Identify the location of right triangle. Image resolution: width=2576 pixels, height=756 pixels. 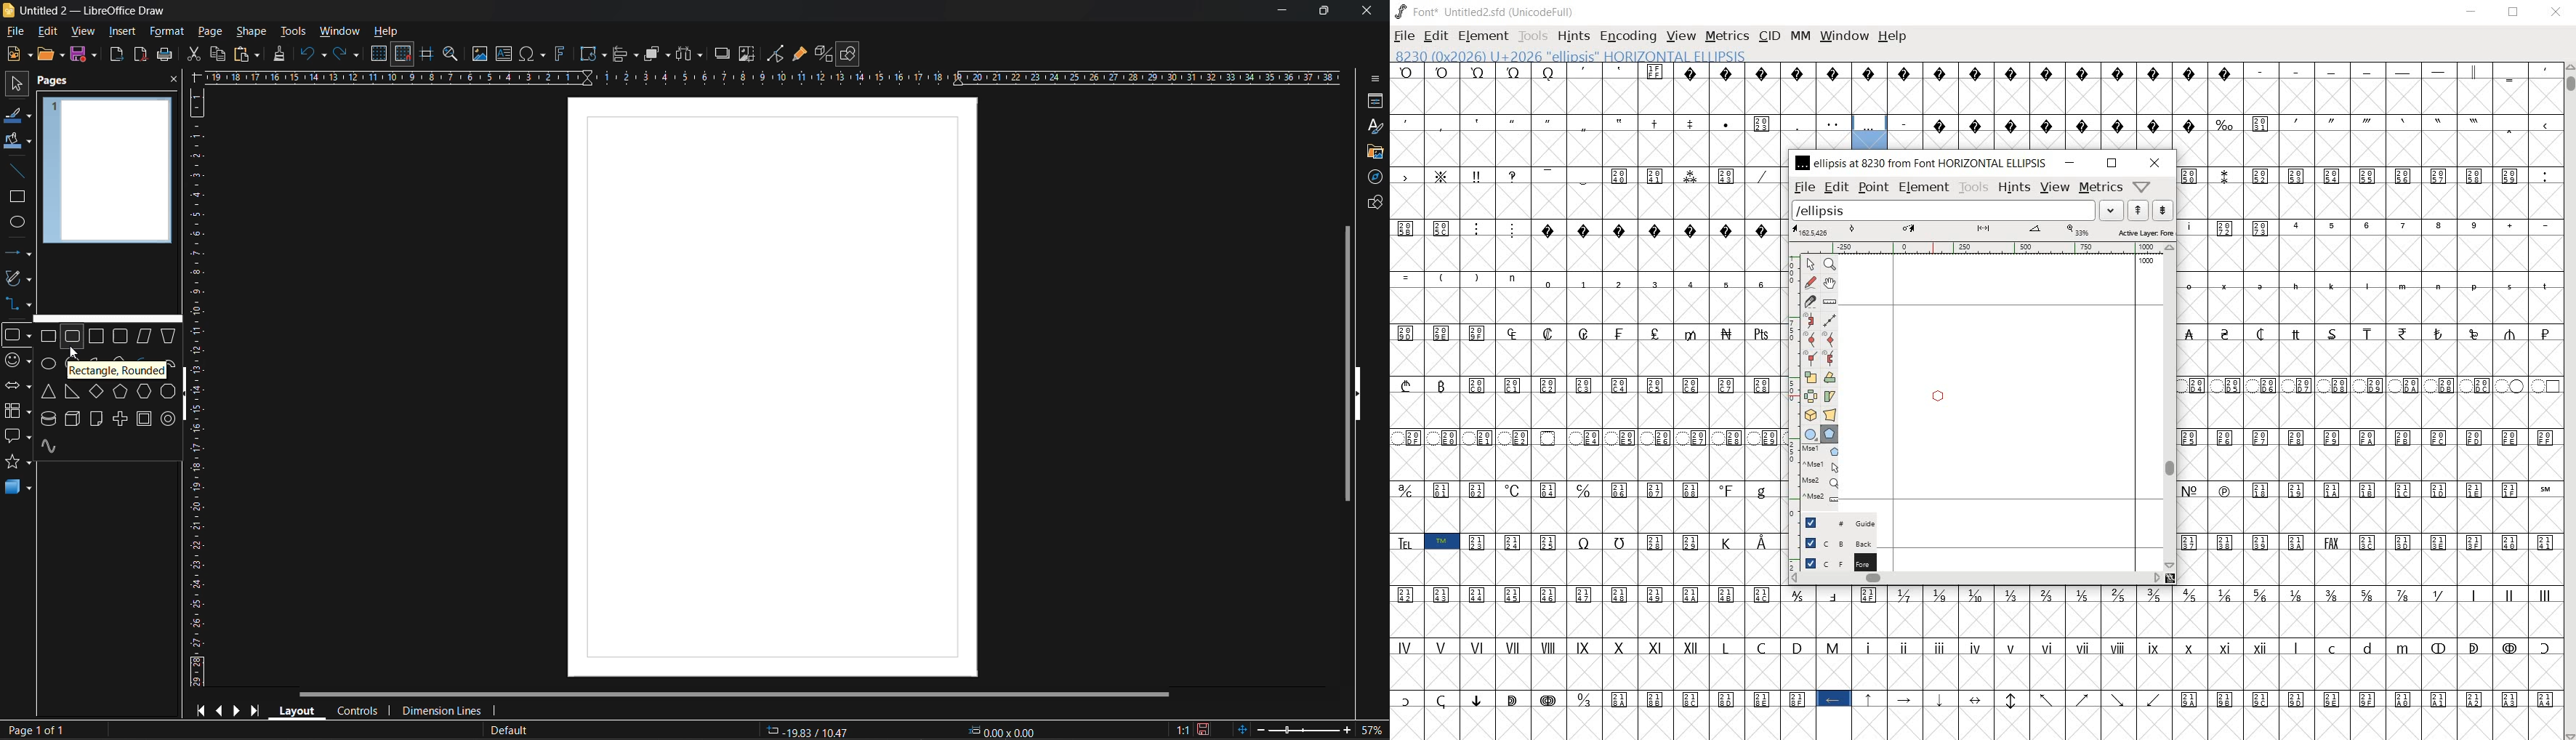
(72, 392).